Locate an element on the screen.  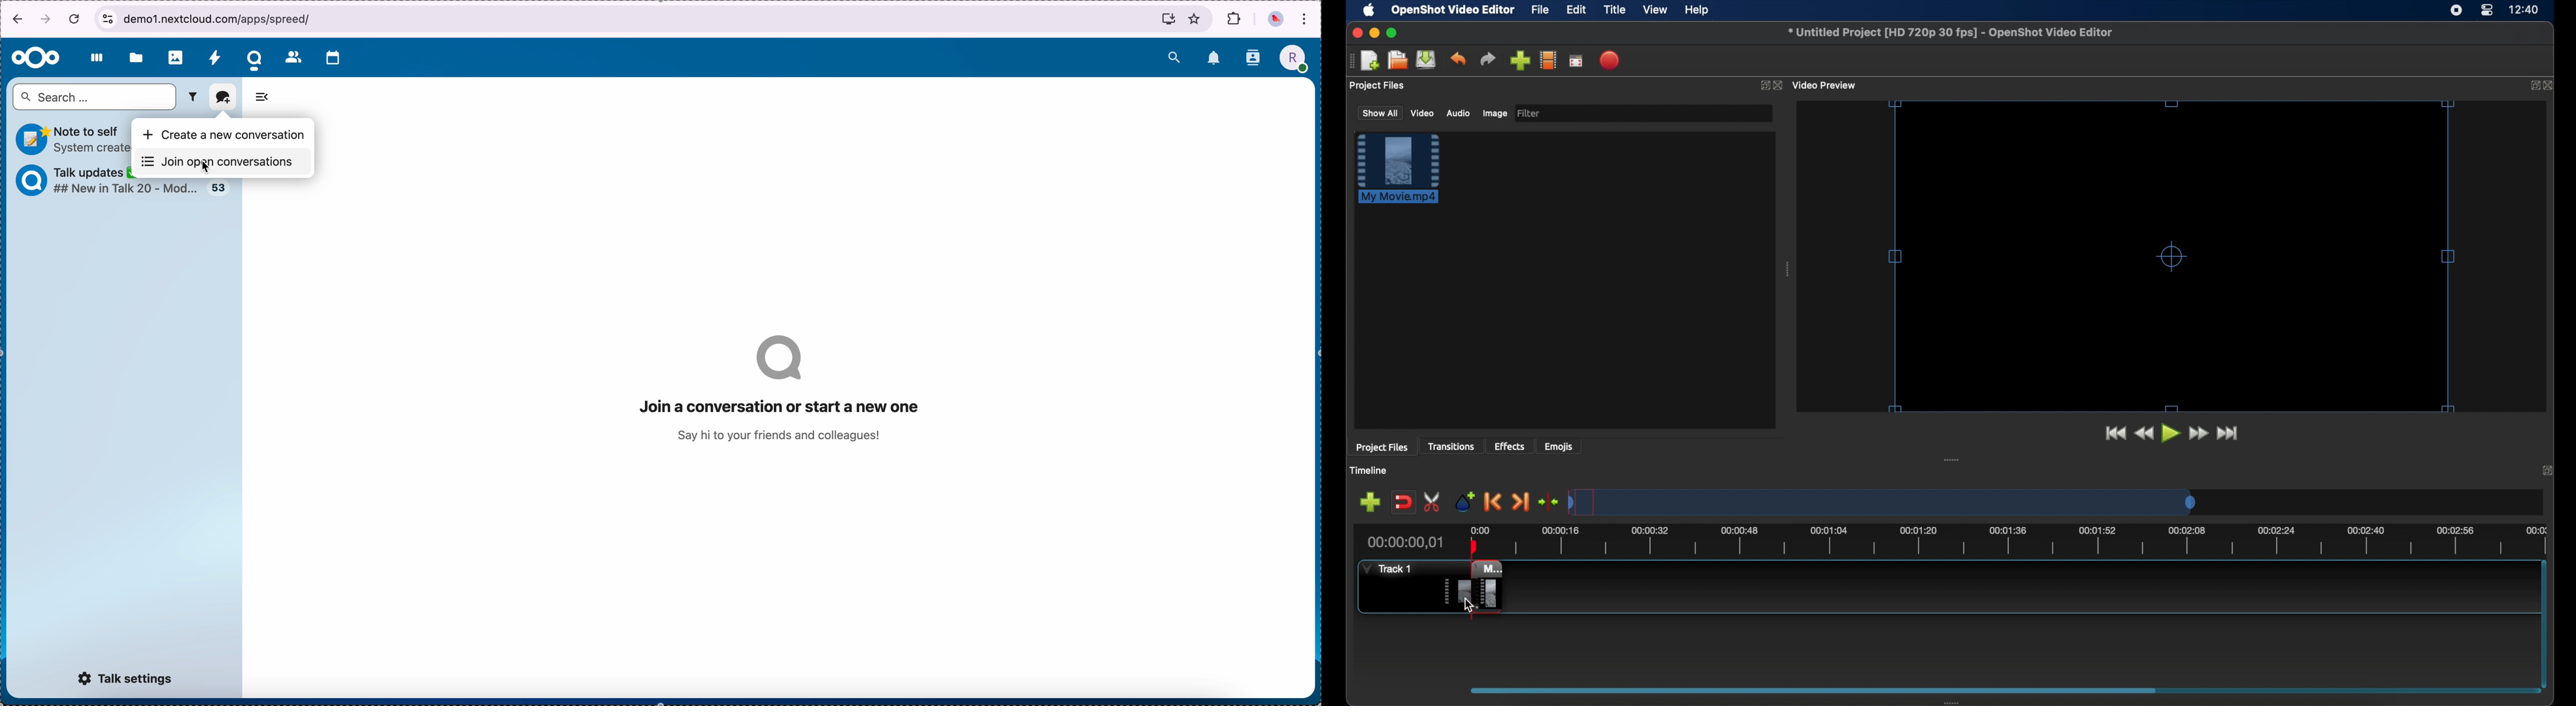
jump to start is located at coordinates (2229, 433).